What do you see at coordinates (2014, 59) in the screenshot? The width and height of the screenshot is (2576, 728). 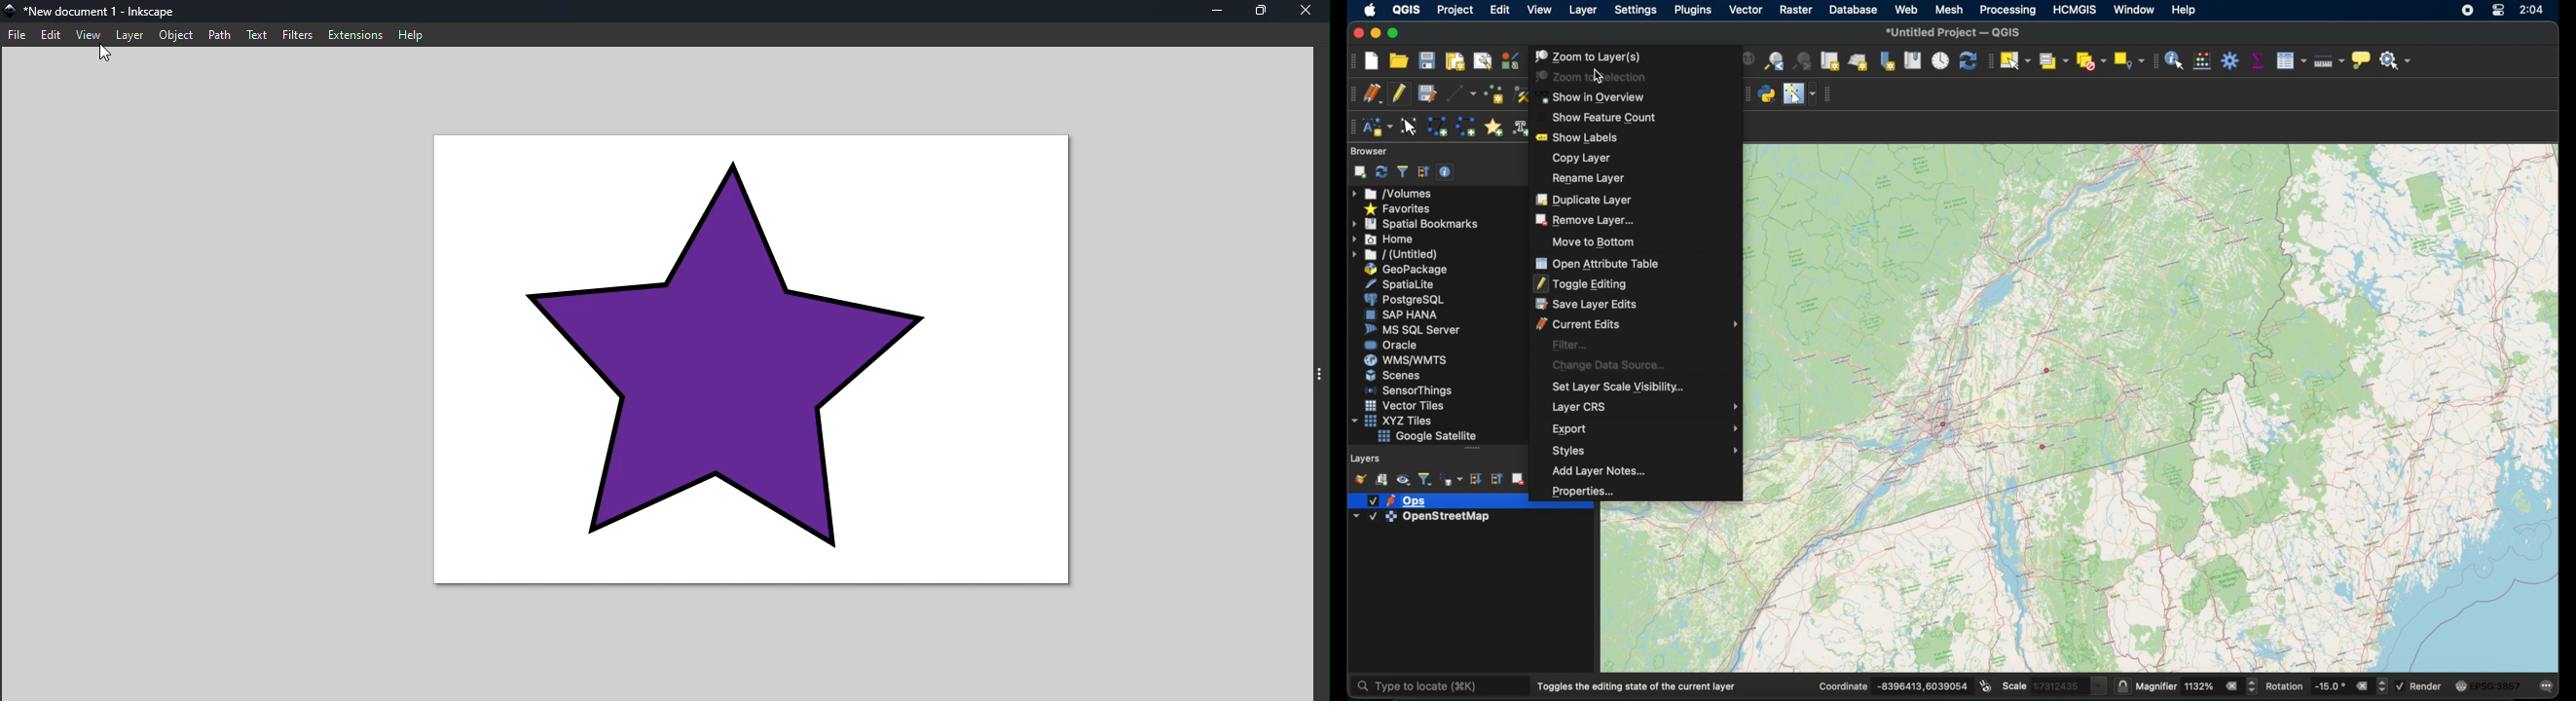 I see `select features by area or single click` at bounding box center [2014, 59].